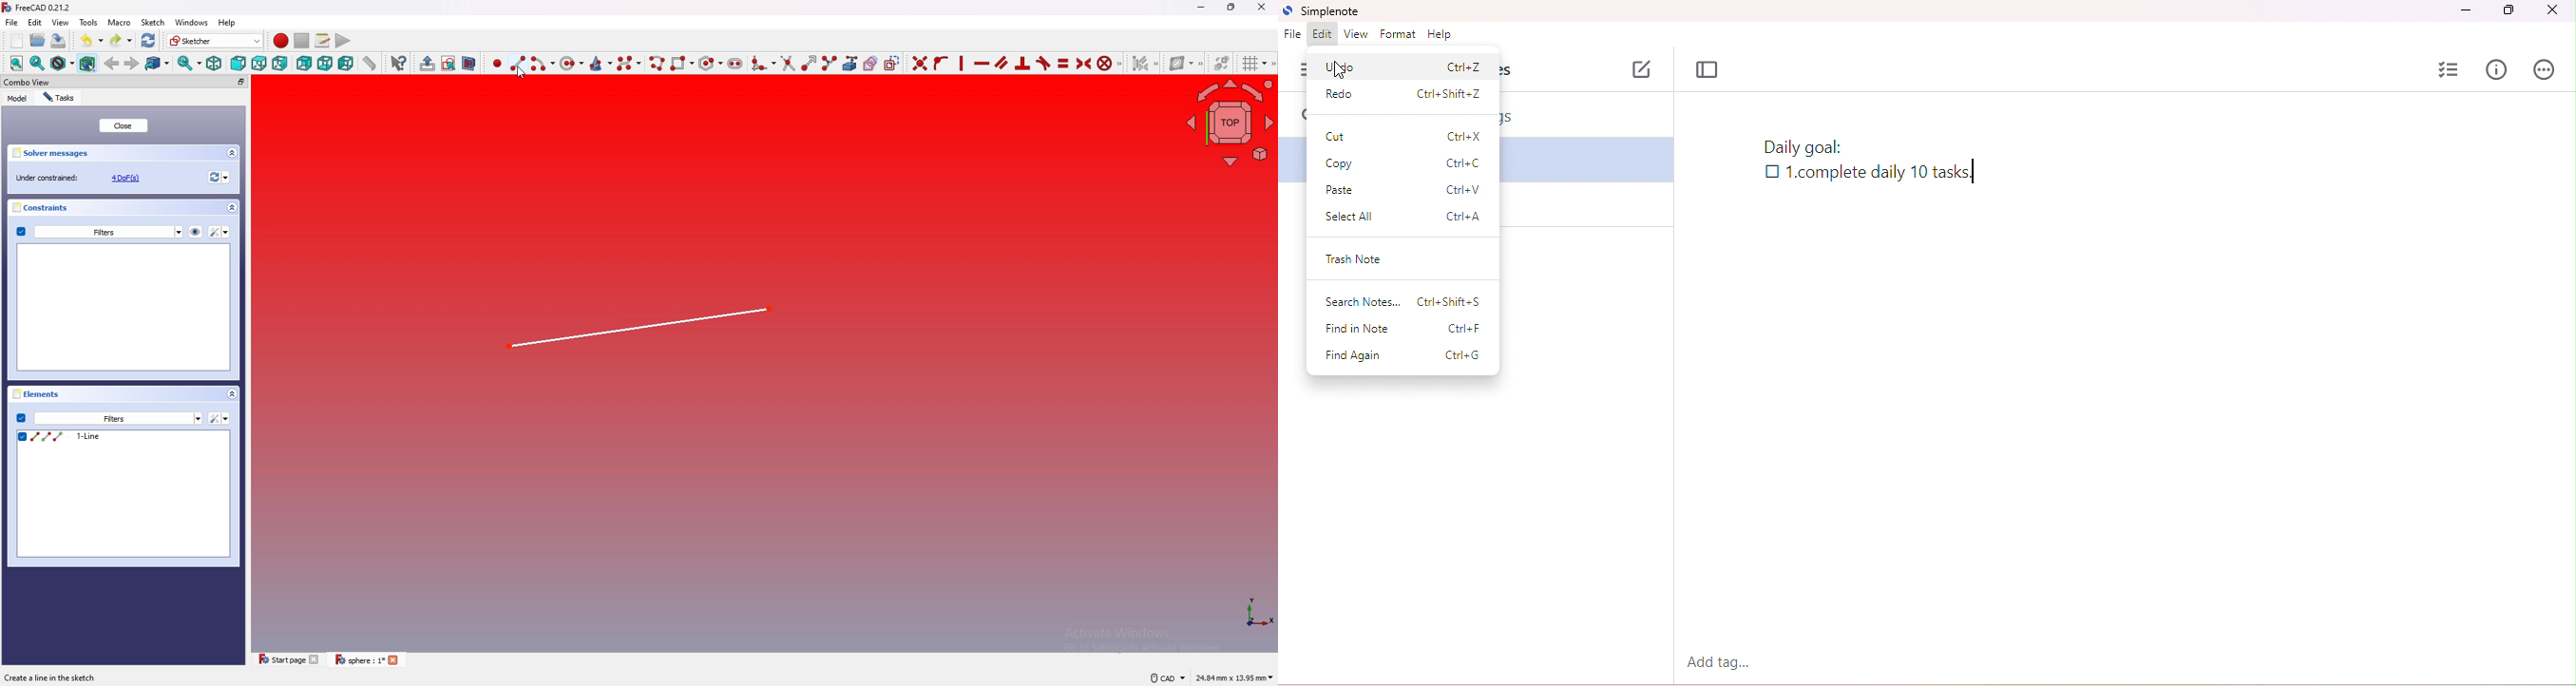 The image size is (2576, 700). Describe the element at coordinates (119, 419) in the screenshot. I see `Settings` at that location.